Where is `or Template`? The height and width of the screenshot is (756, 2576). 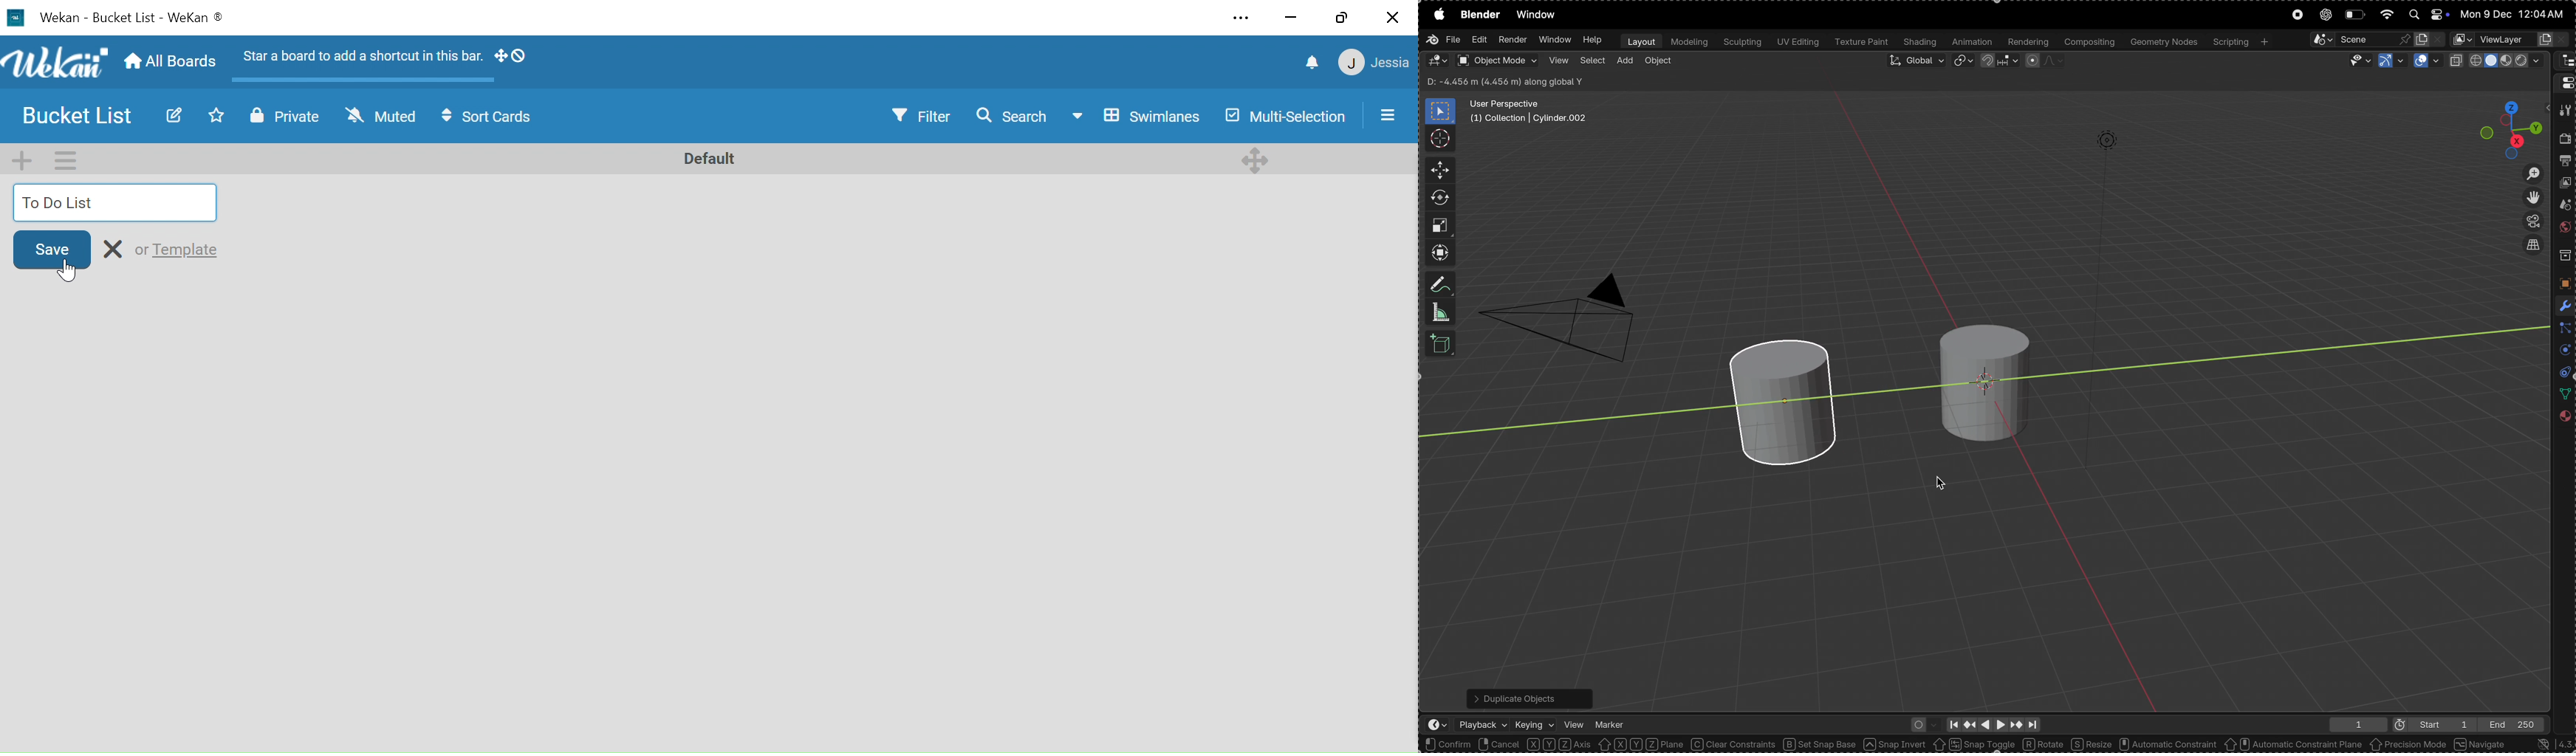
or Template is located at coordinates (178, 249).